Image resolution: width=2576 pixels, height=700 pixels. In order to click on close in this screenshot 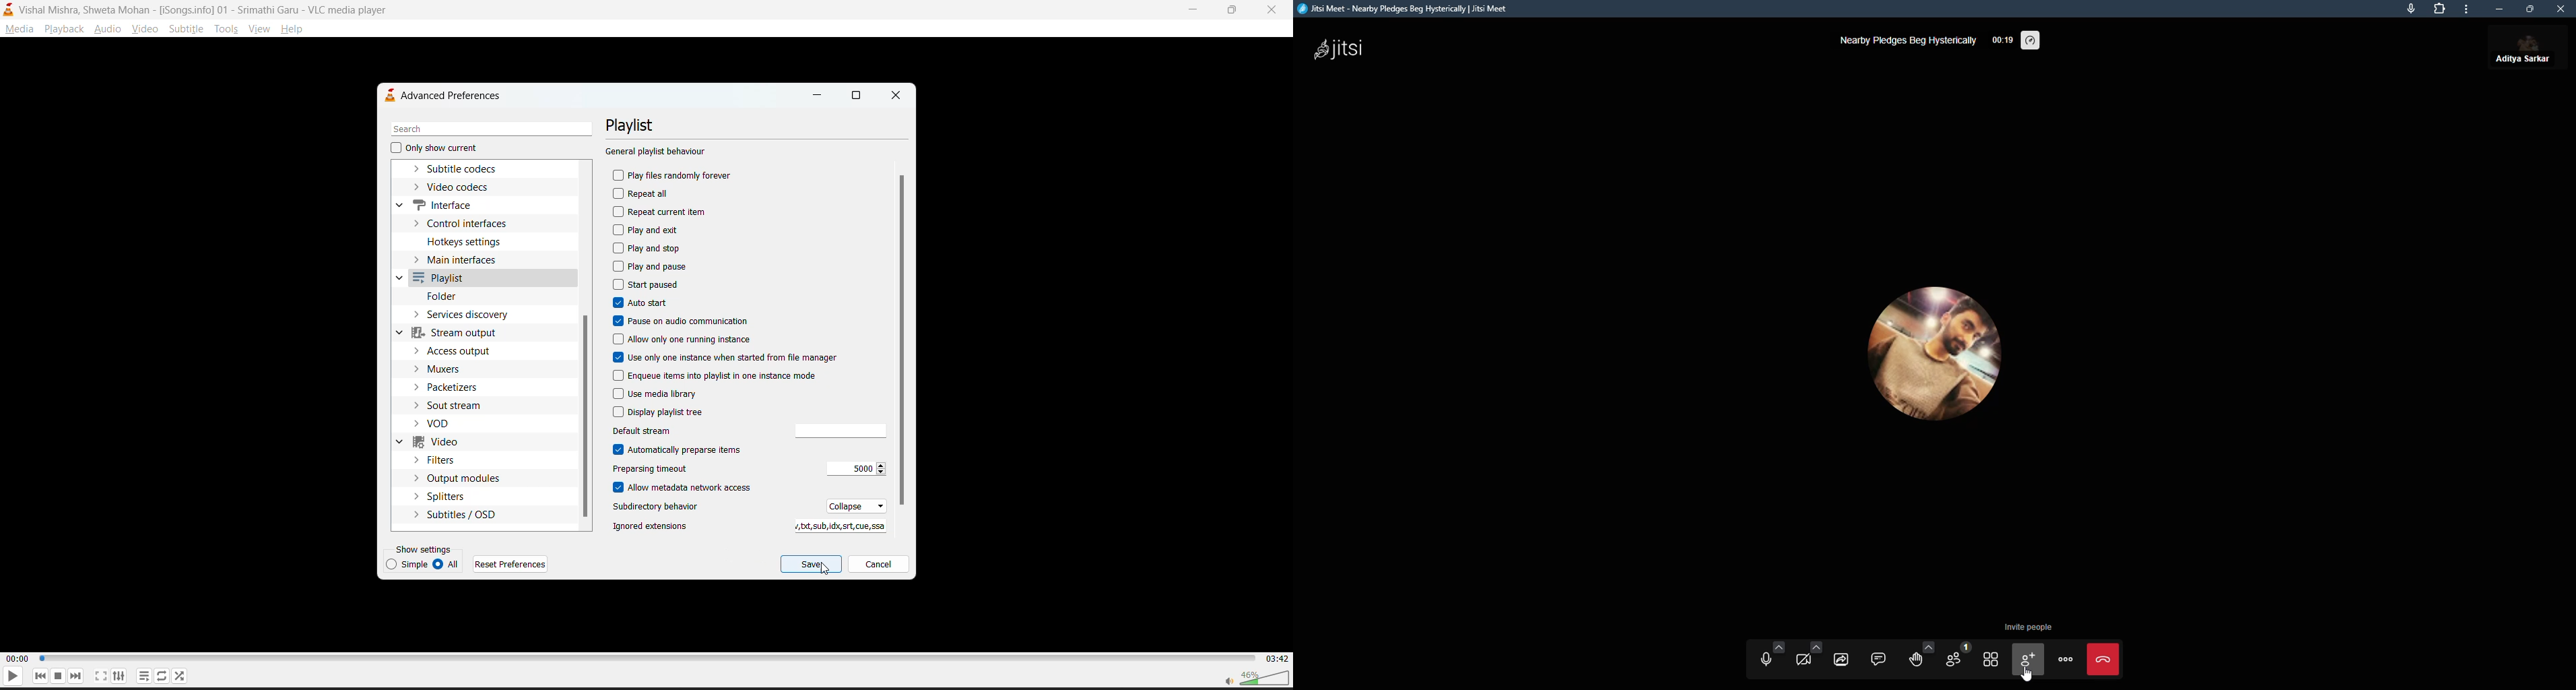, I will do `click(1272, 12)`.